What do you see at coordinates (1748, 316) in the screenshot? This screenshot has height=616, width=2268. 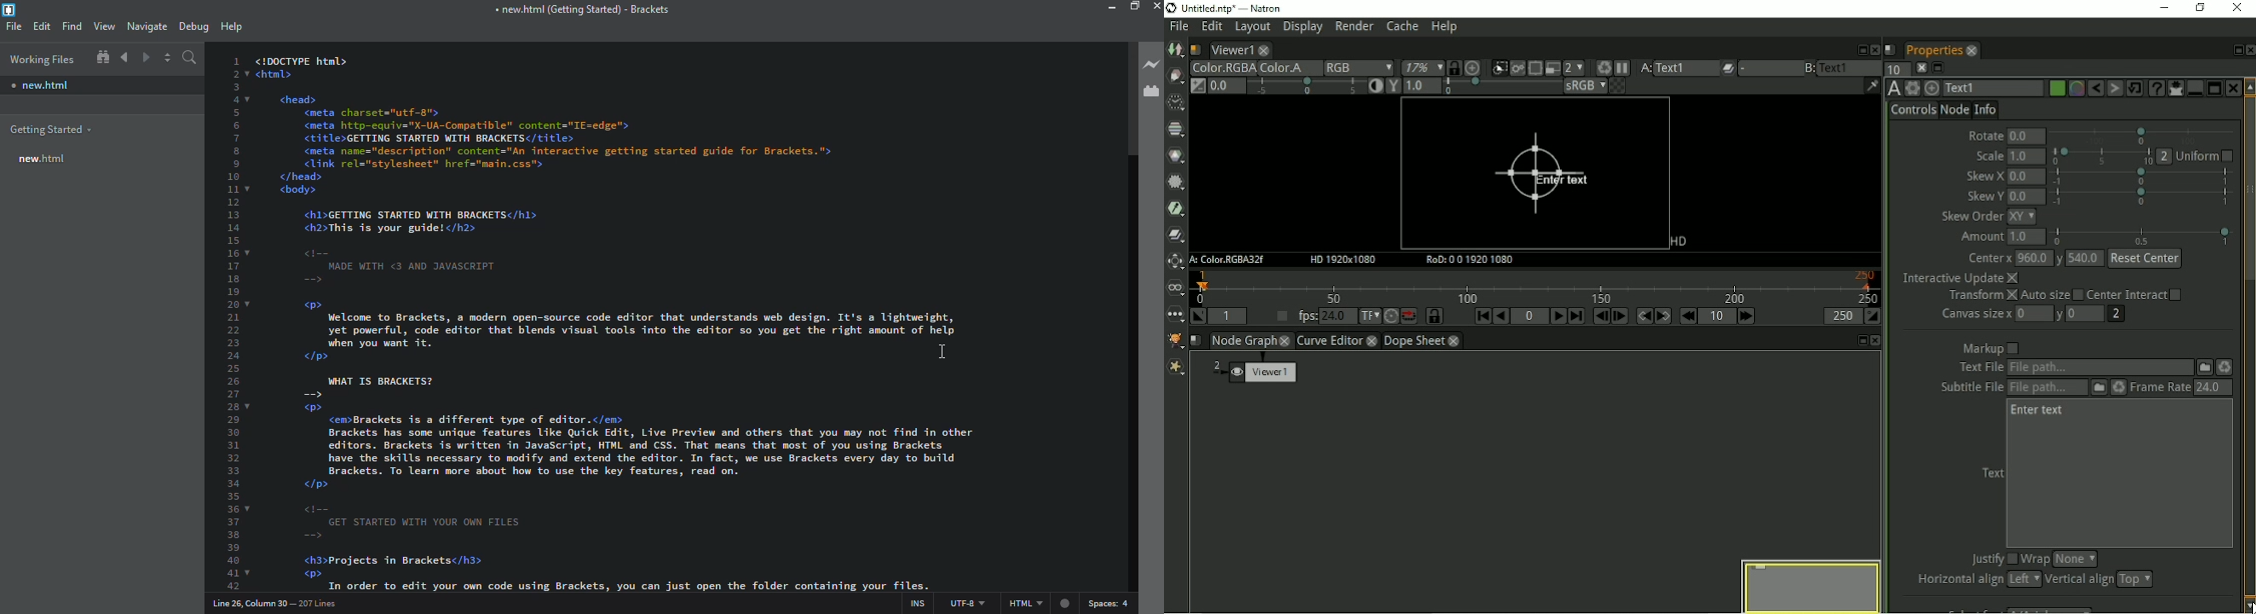 I see `Next increment` at bounding box center [1748, 316].